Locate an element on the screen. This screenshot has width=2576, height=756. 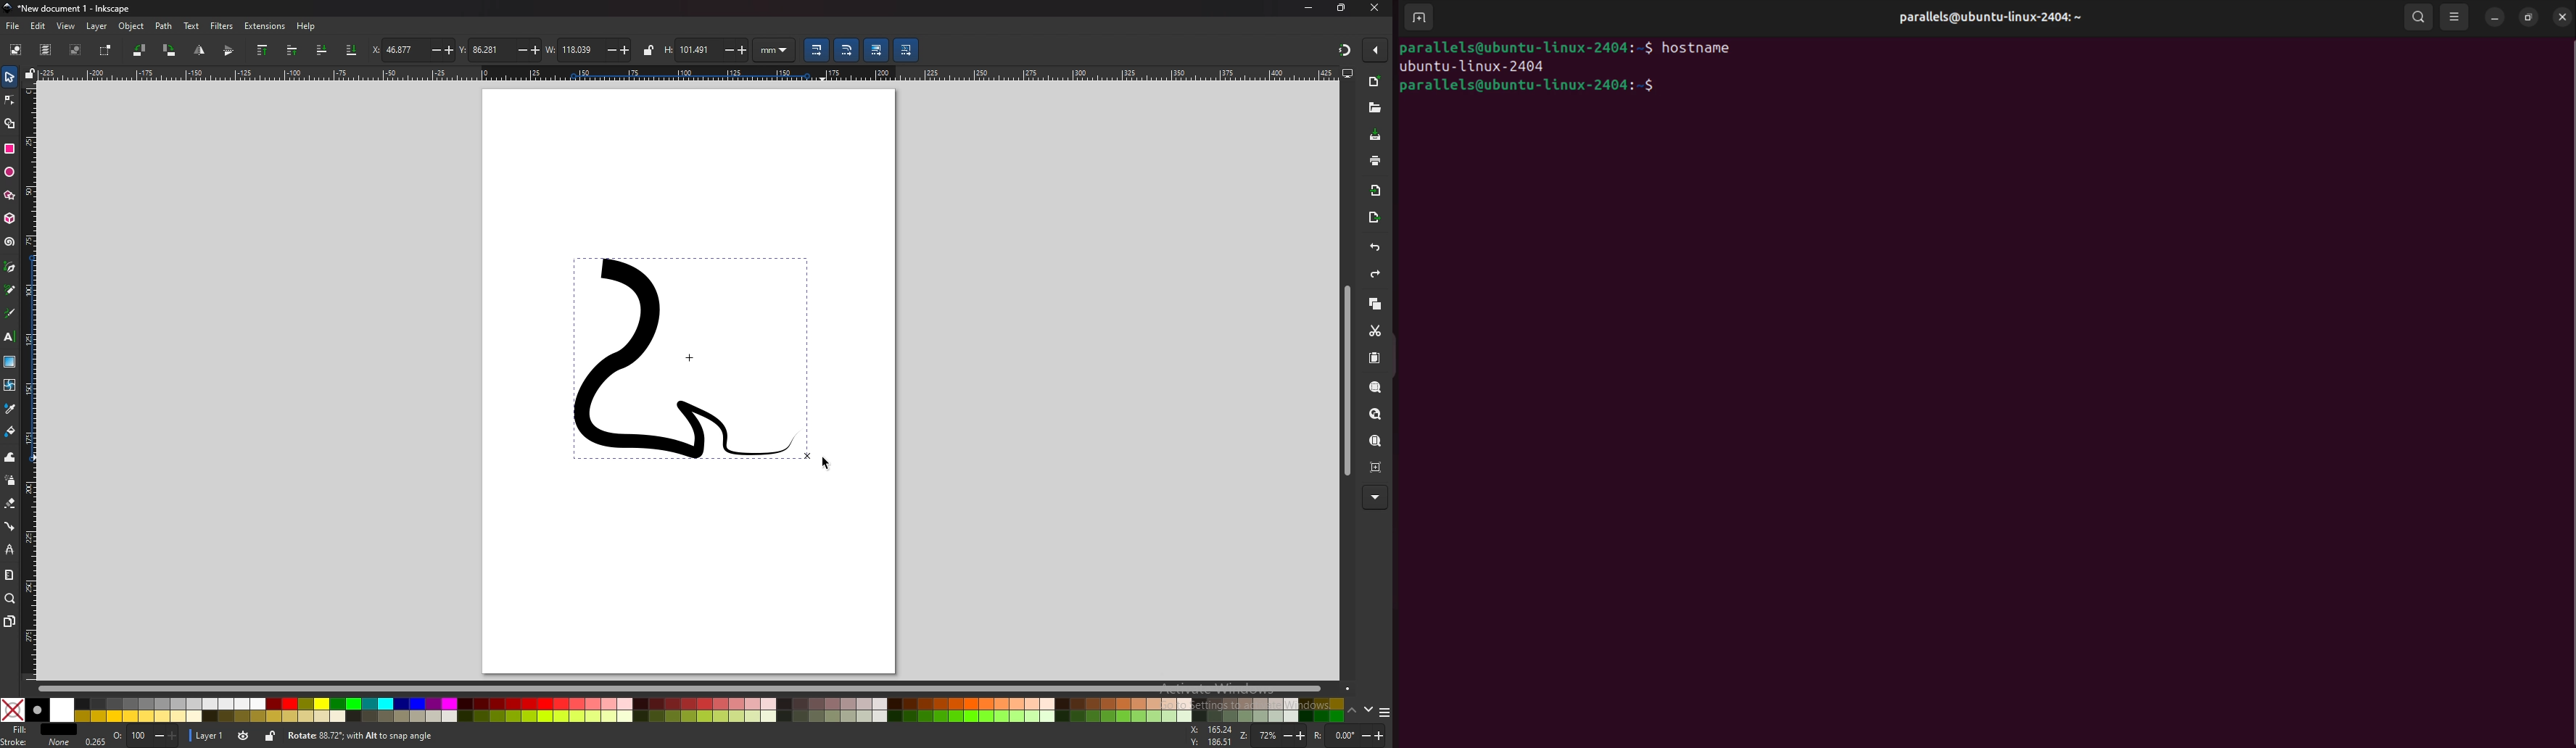
cursor coordinates is located at coordinates (1211, 737).